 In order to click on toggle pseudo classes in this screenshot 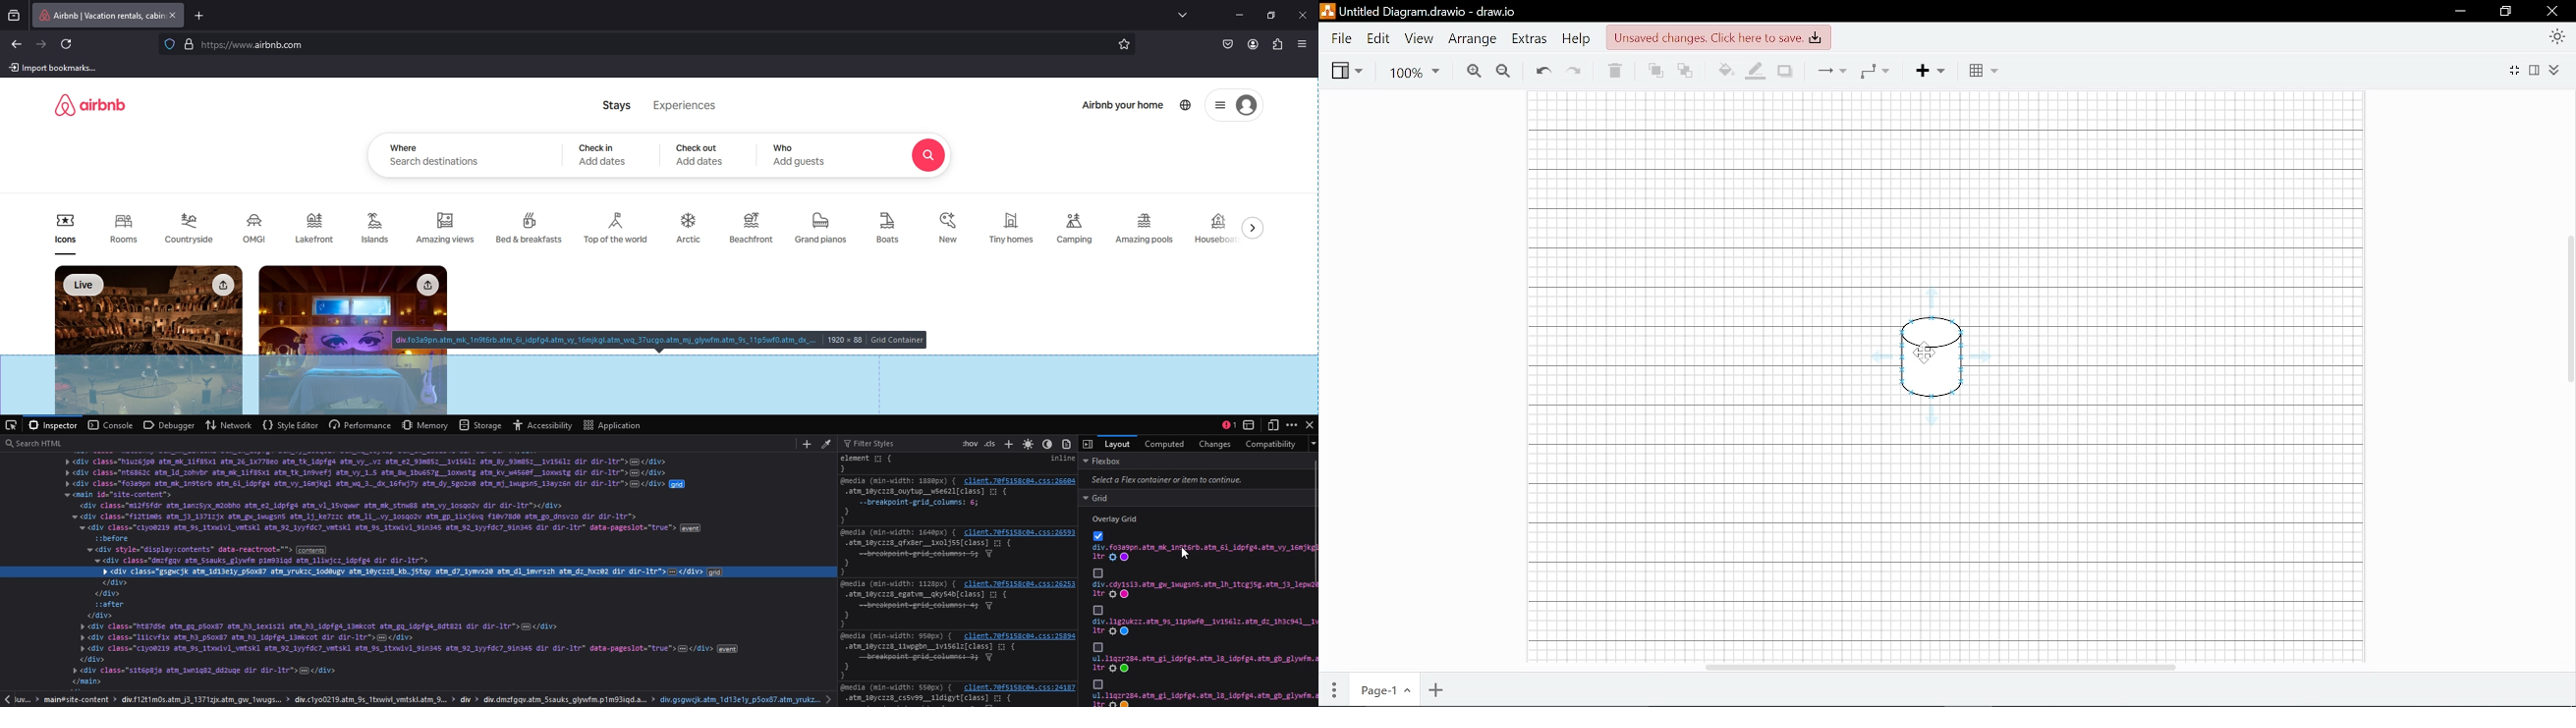, I will do `click(969, 442)`.